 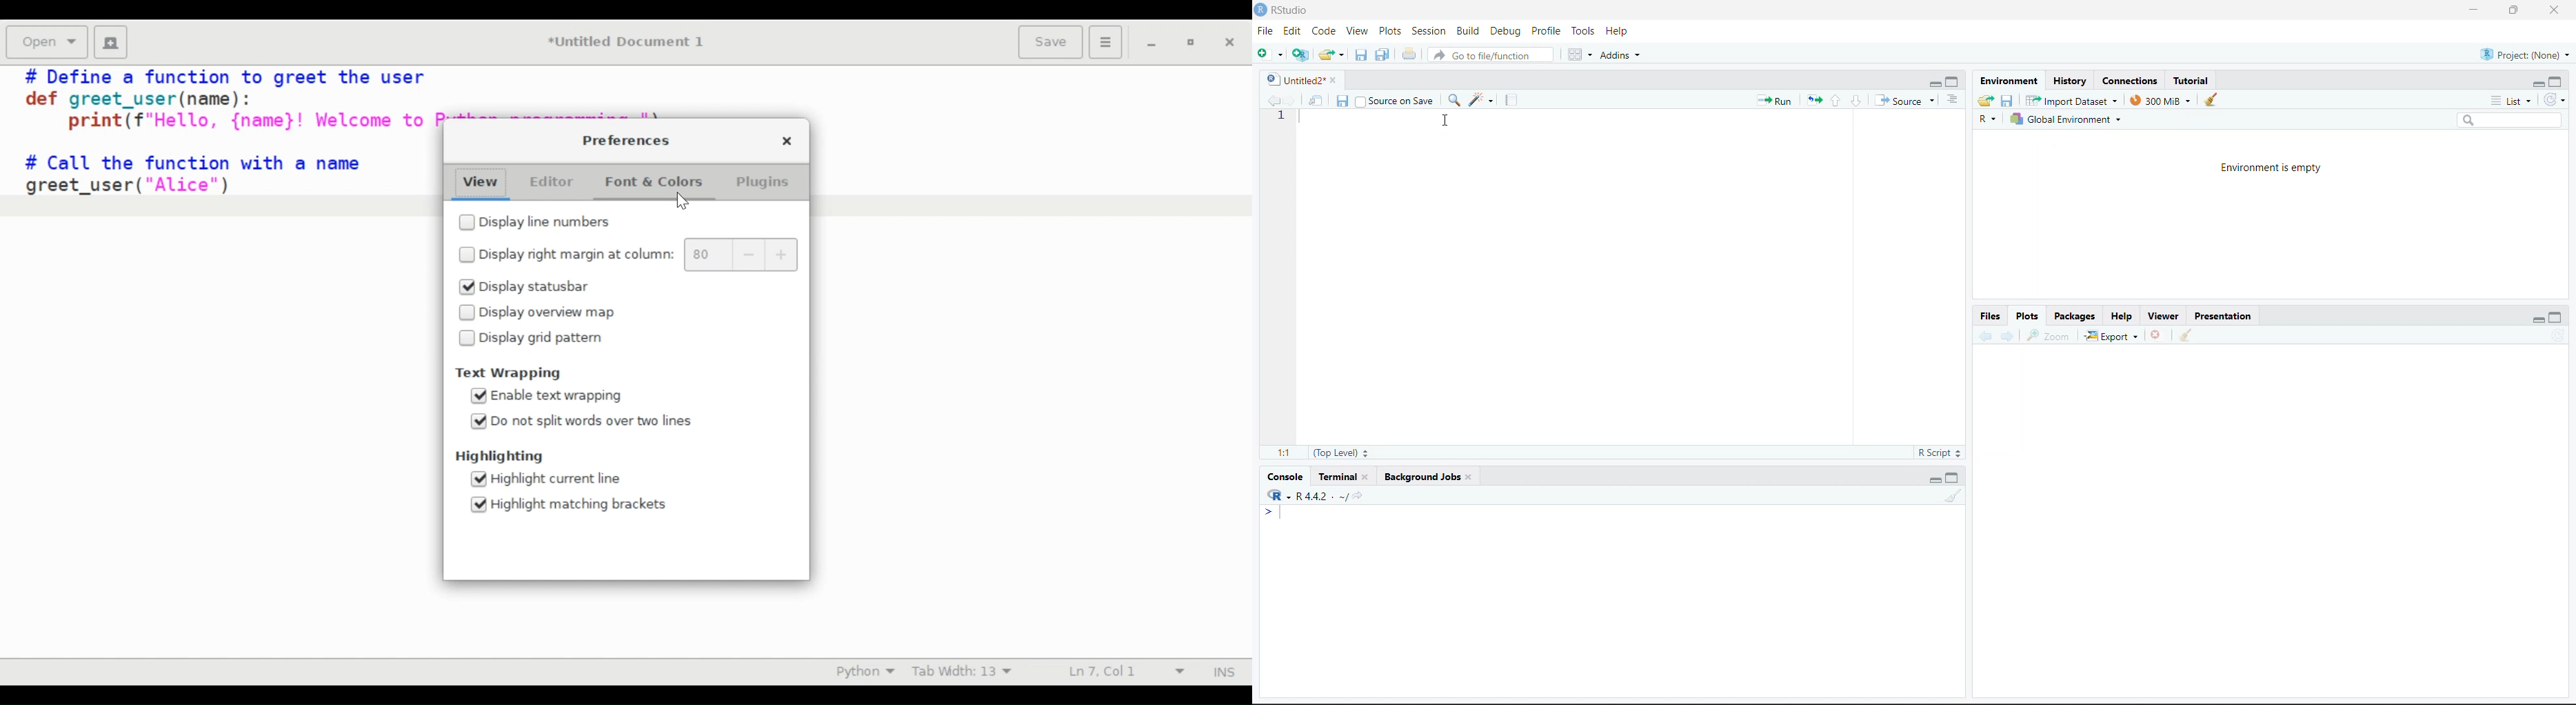 I want to click on List , so click(x=2512, y=101).